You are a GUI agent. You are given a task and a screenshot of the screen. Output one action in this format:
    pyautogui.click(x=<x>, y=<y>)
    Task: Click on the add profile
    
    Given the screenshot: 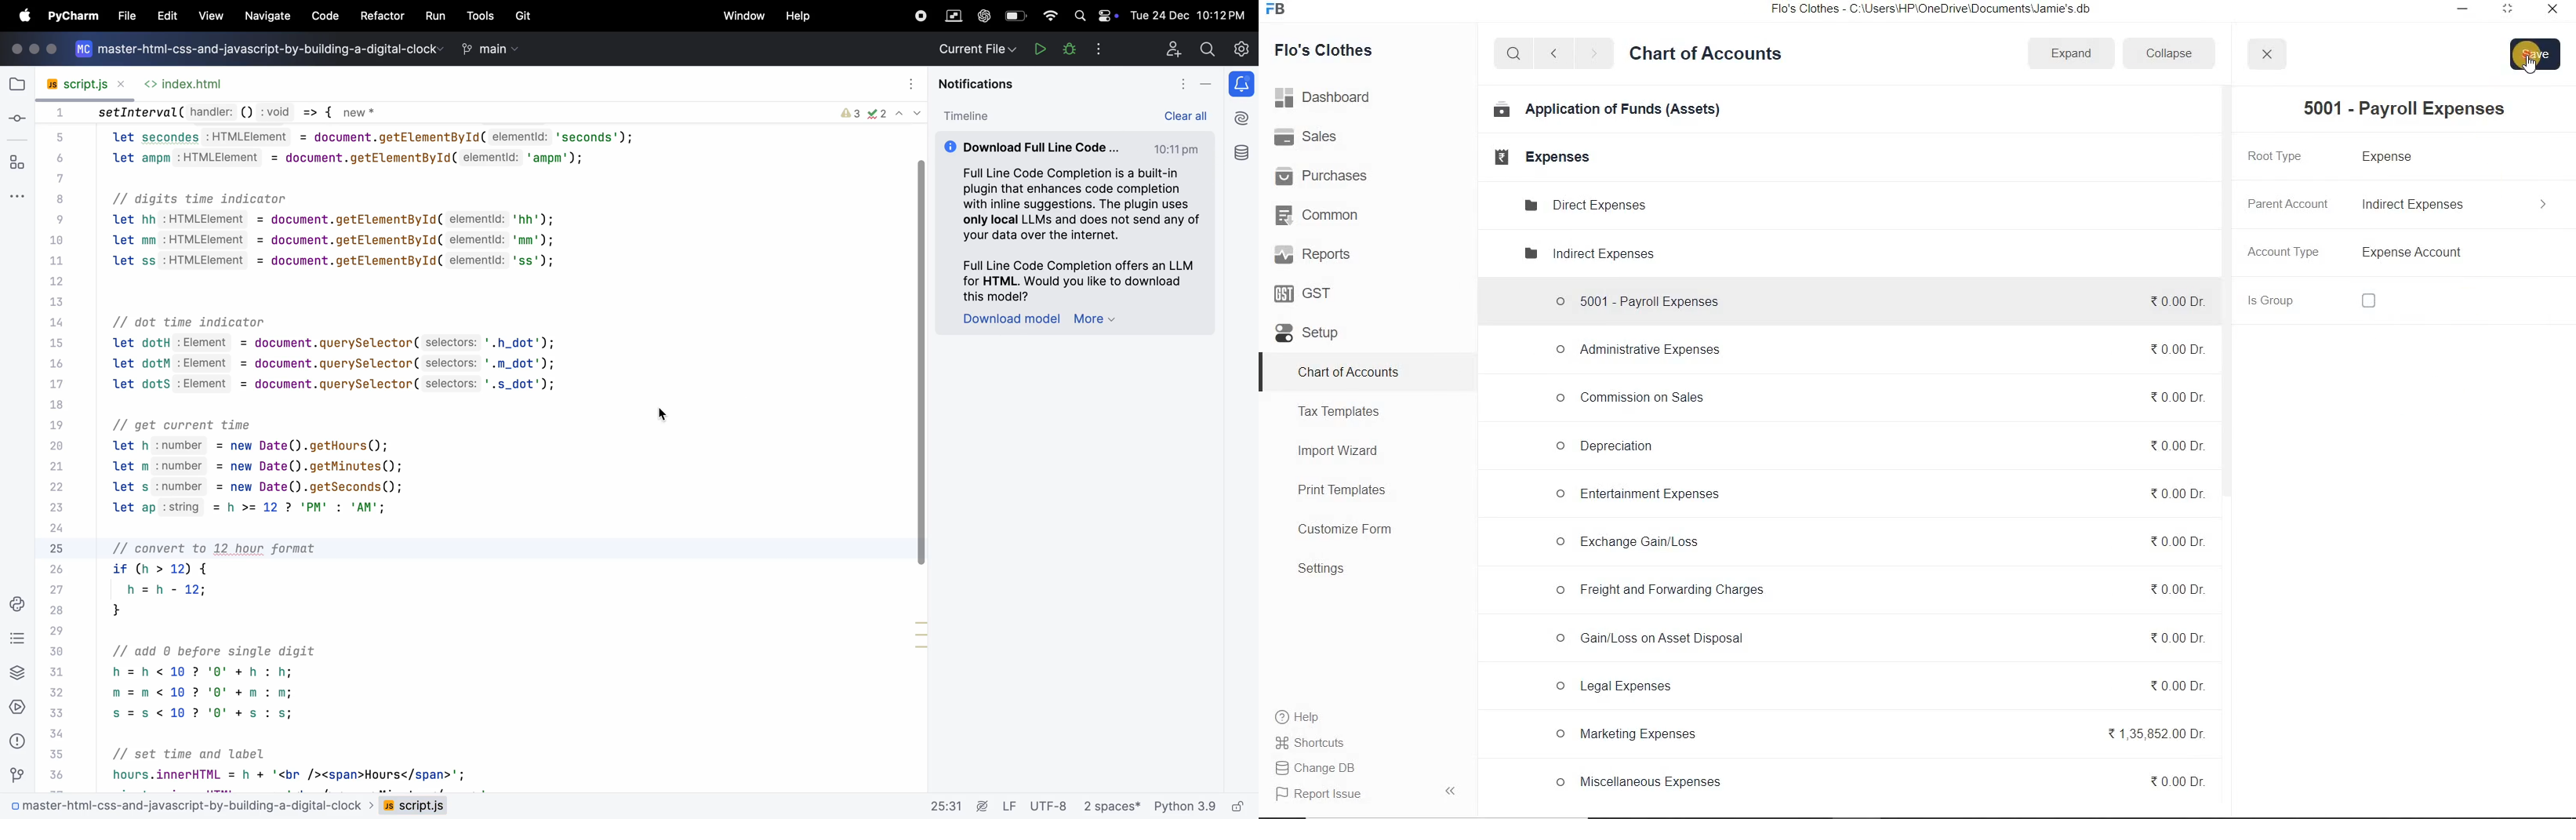 What is the action you would take?
    pyautogui.click(x=1173, y=48)
    